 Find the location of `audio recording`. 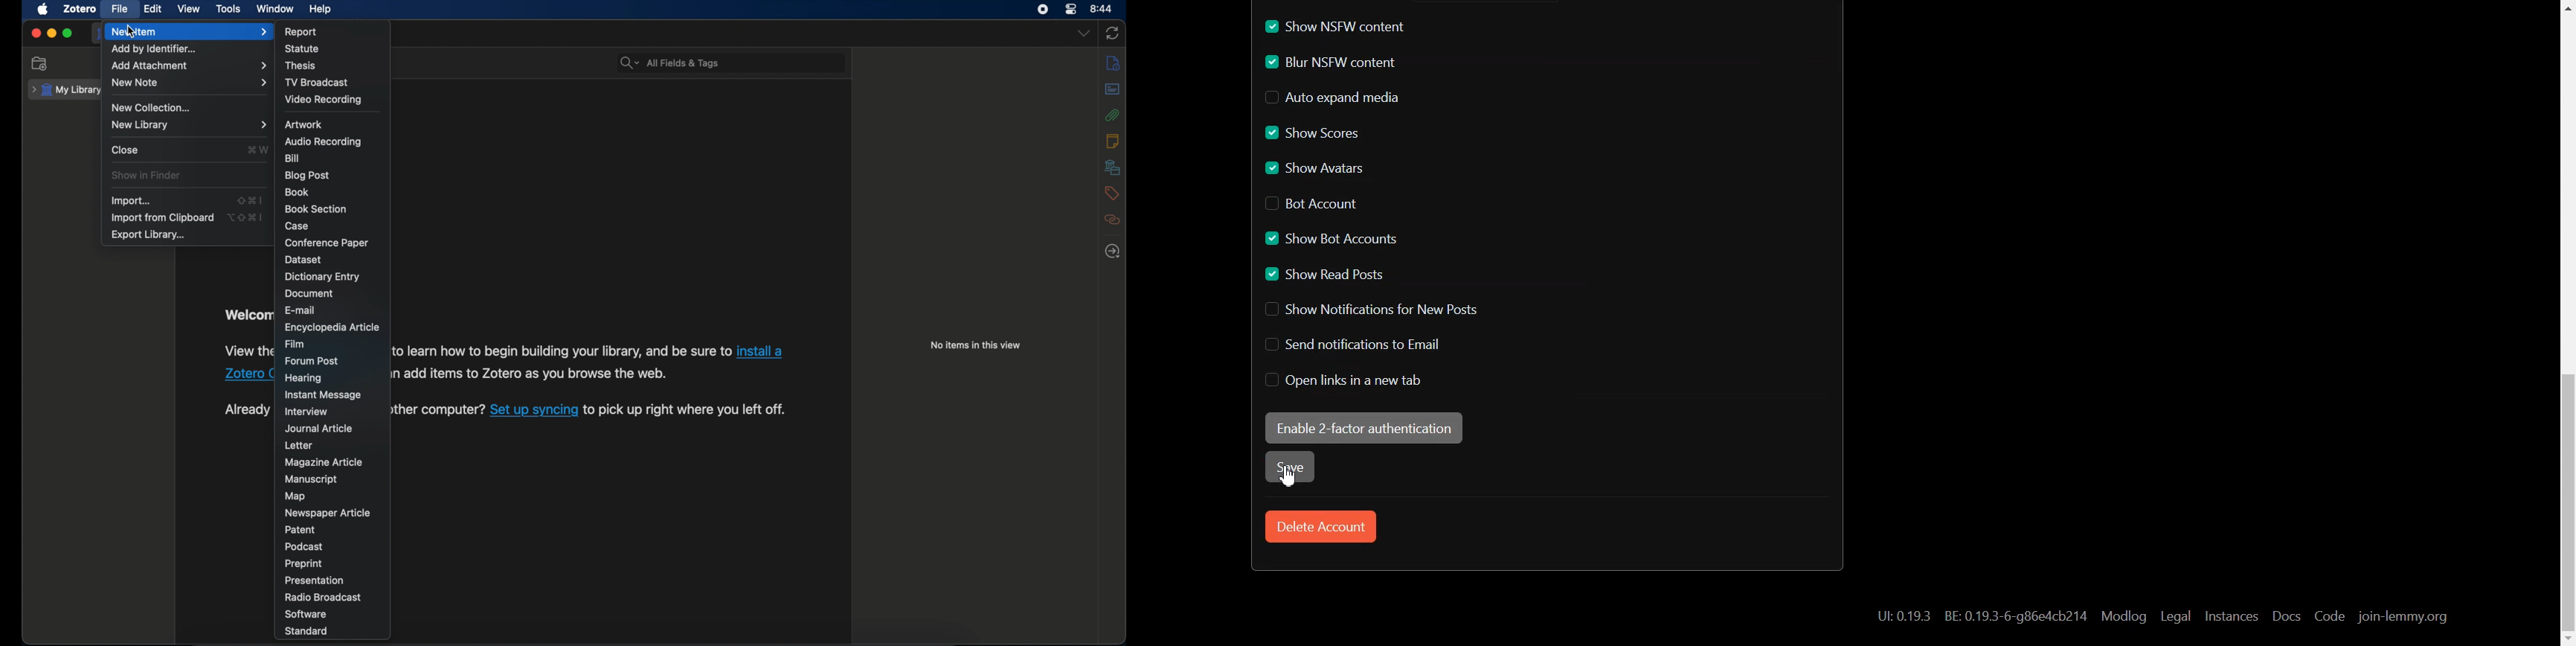

audio recording is located at coordinates (323, 142).